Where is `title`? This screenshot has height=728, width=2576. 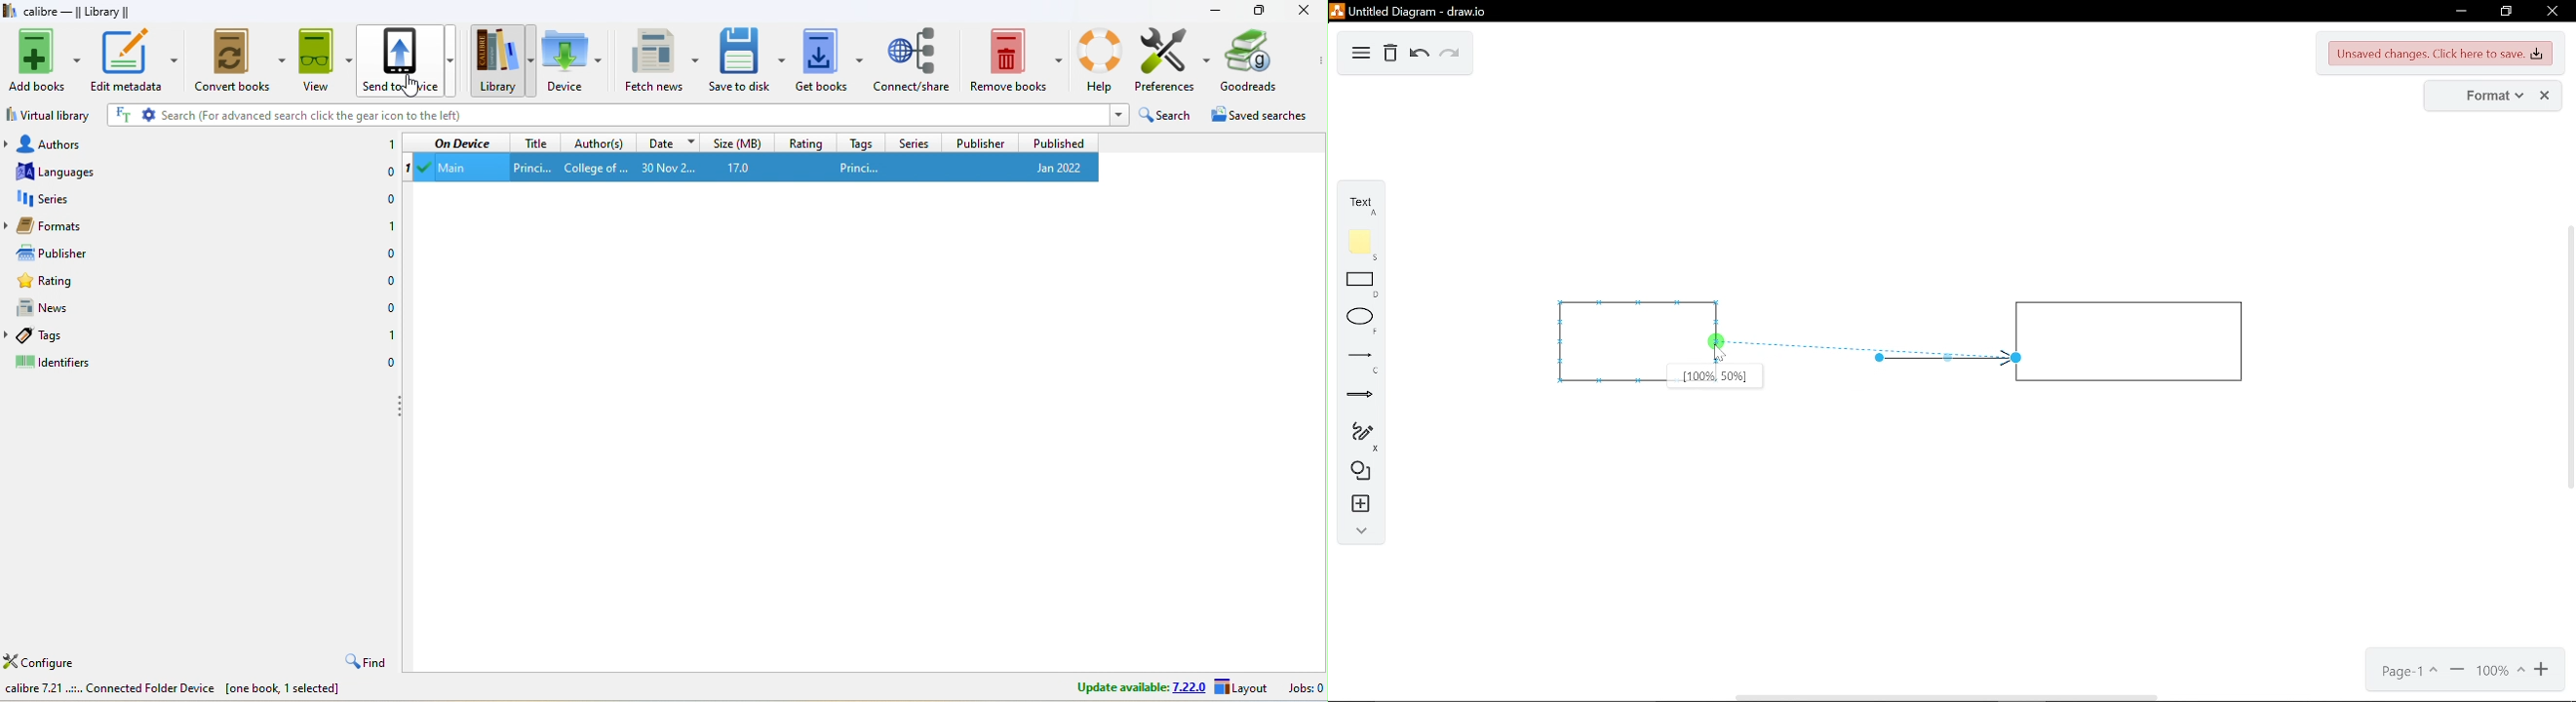
title is located at coordinates (537, 143).